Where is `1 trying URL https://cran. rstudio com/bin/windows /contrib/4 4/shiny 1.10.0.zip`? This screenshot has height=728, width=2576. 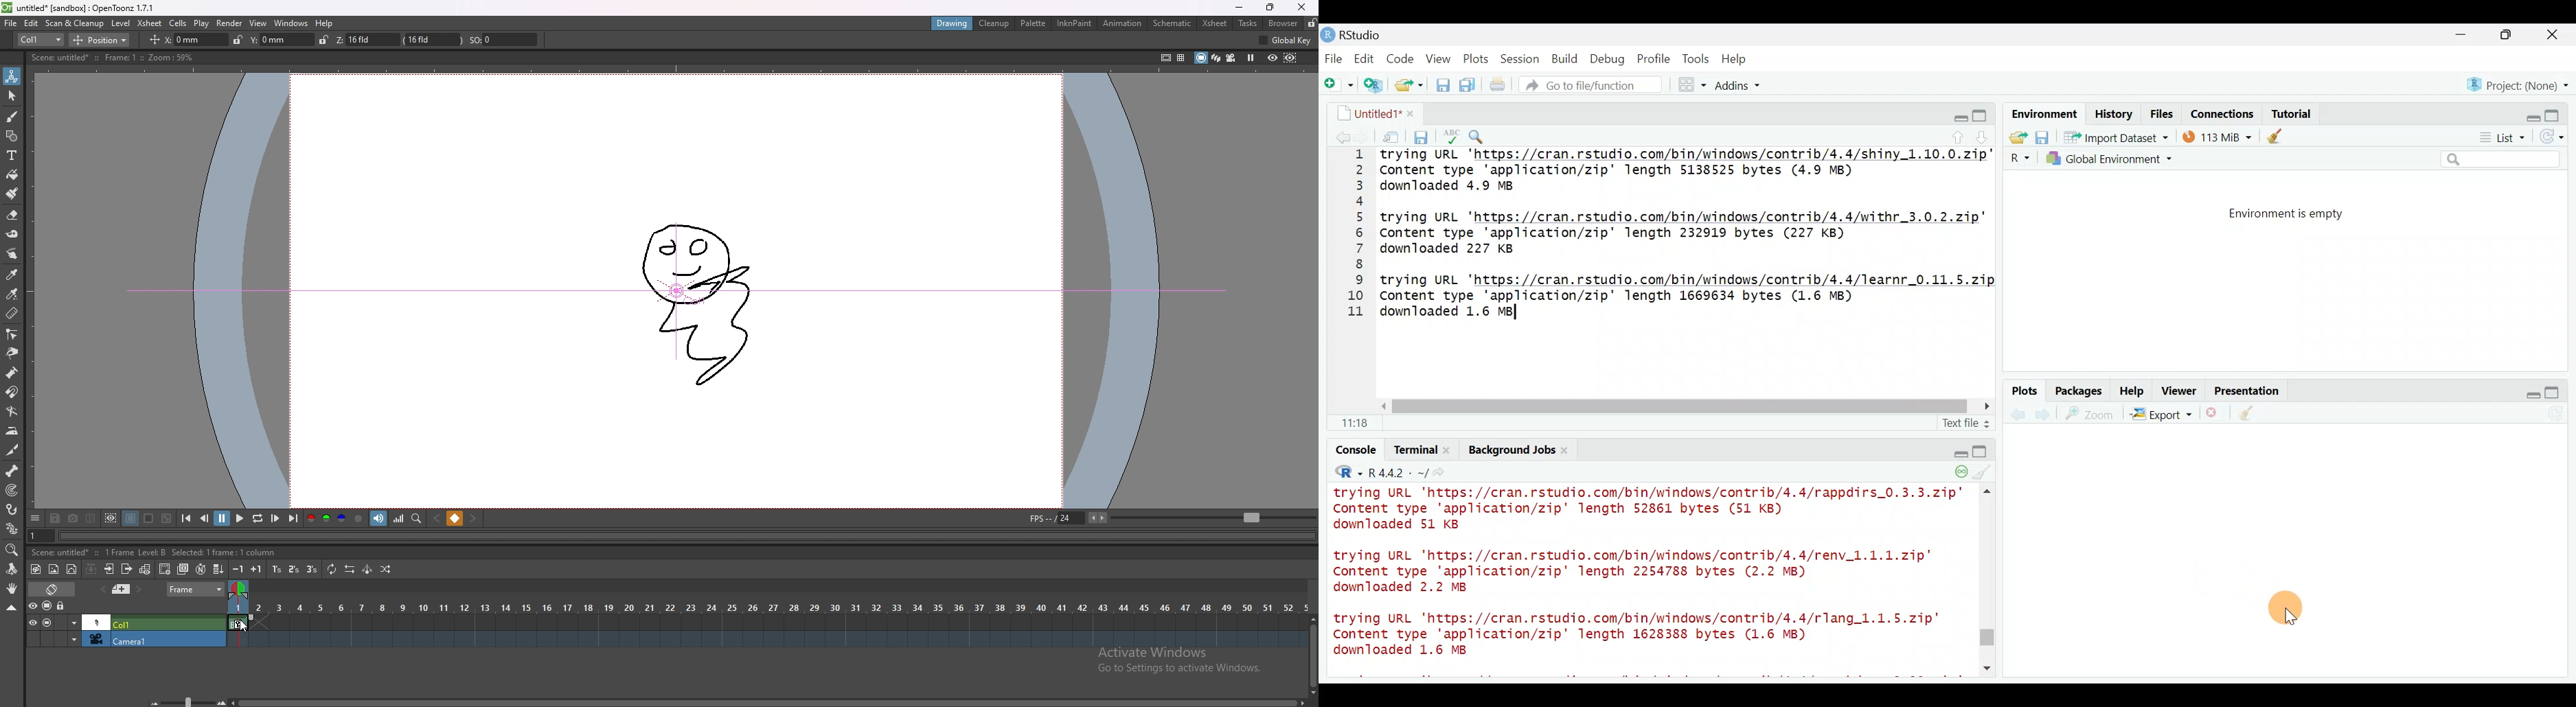
1 trying URL https://cran. rstudio com/bin/windows /contrib/4 4/shiny 1.10.0.zip is located at coordinates (1661, 154).